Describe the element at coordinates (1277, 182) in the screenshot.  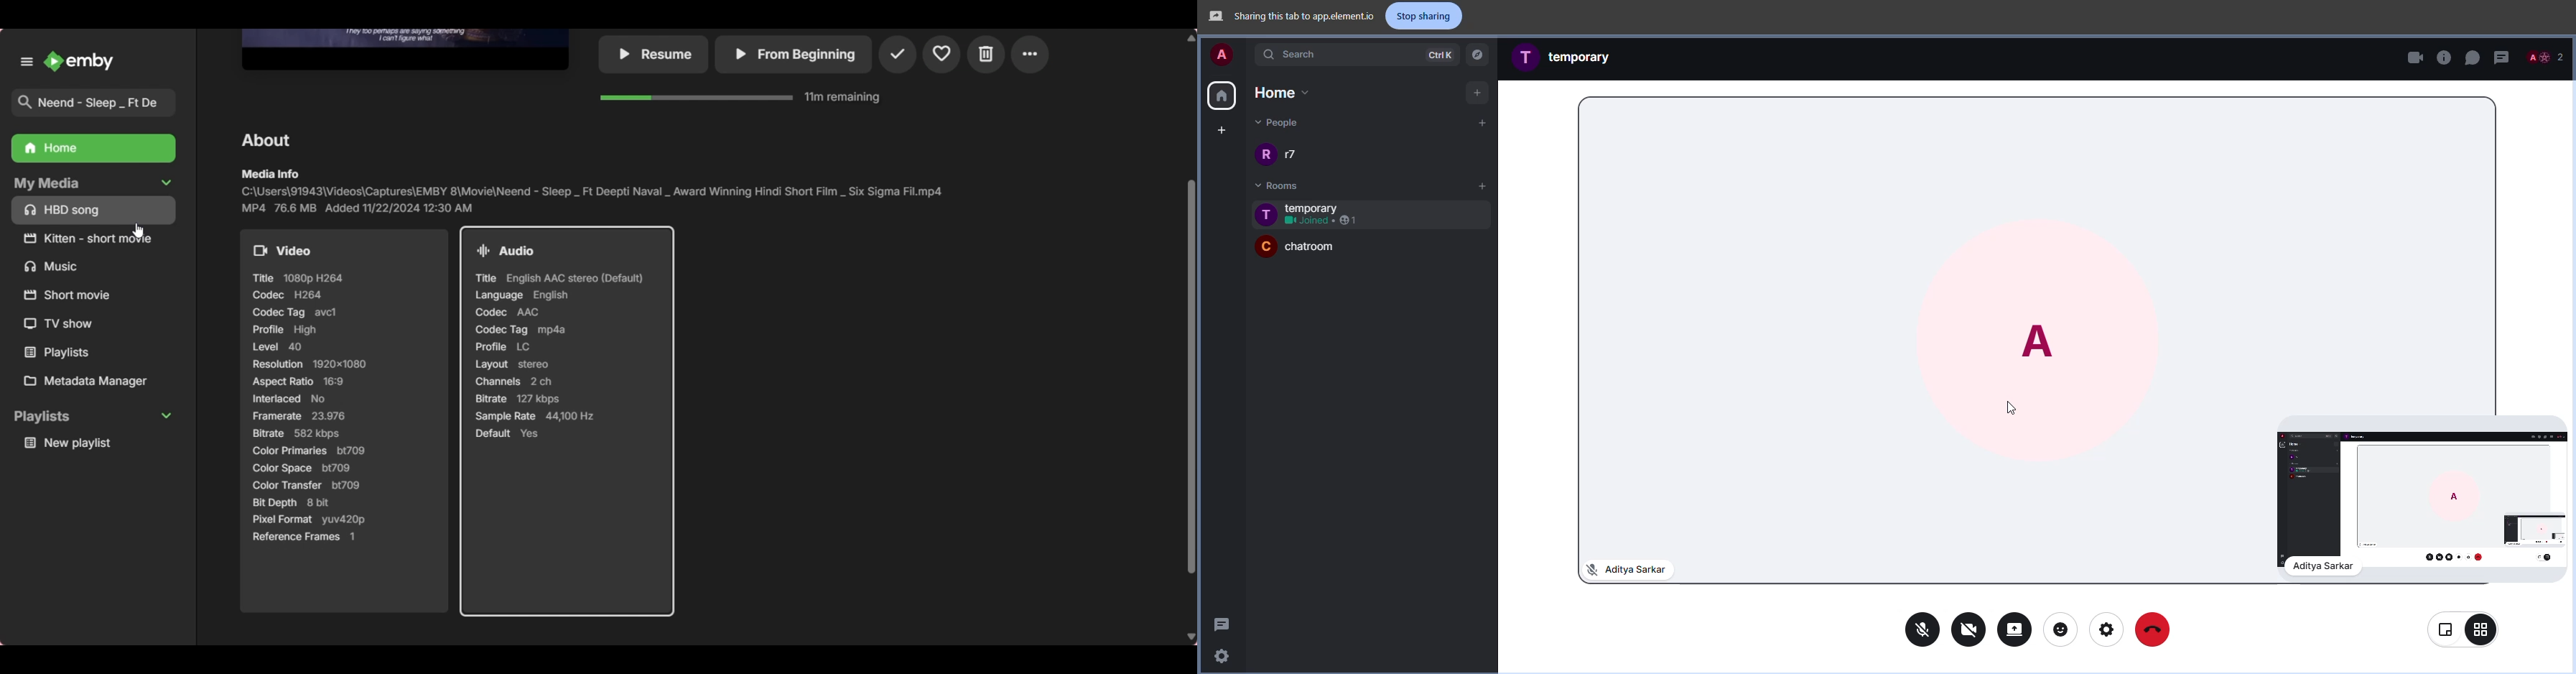
I see `rooms` at that location.